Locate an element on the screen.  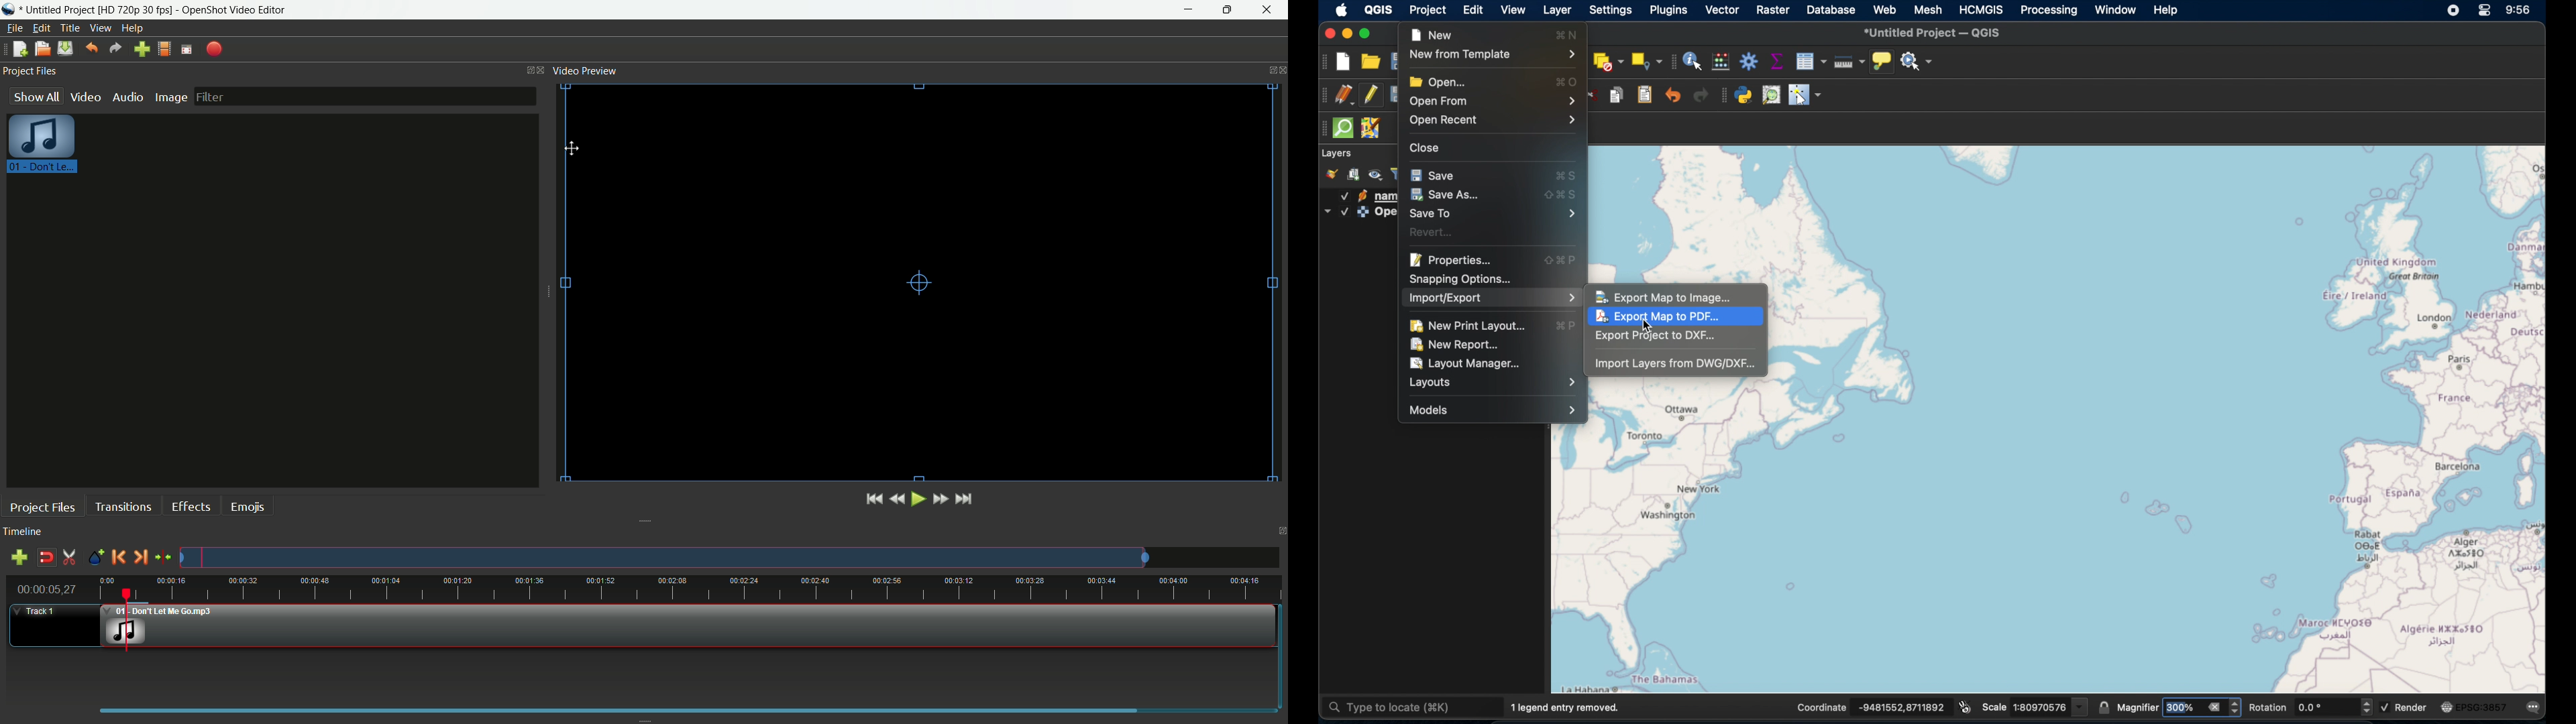
image is located at coordinates (171, 97).